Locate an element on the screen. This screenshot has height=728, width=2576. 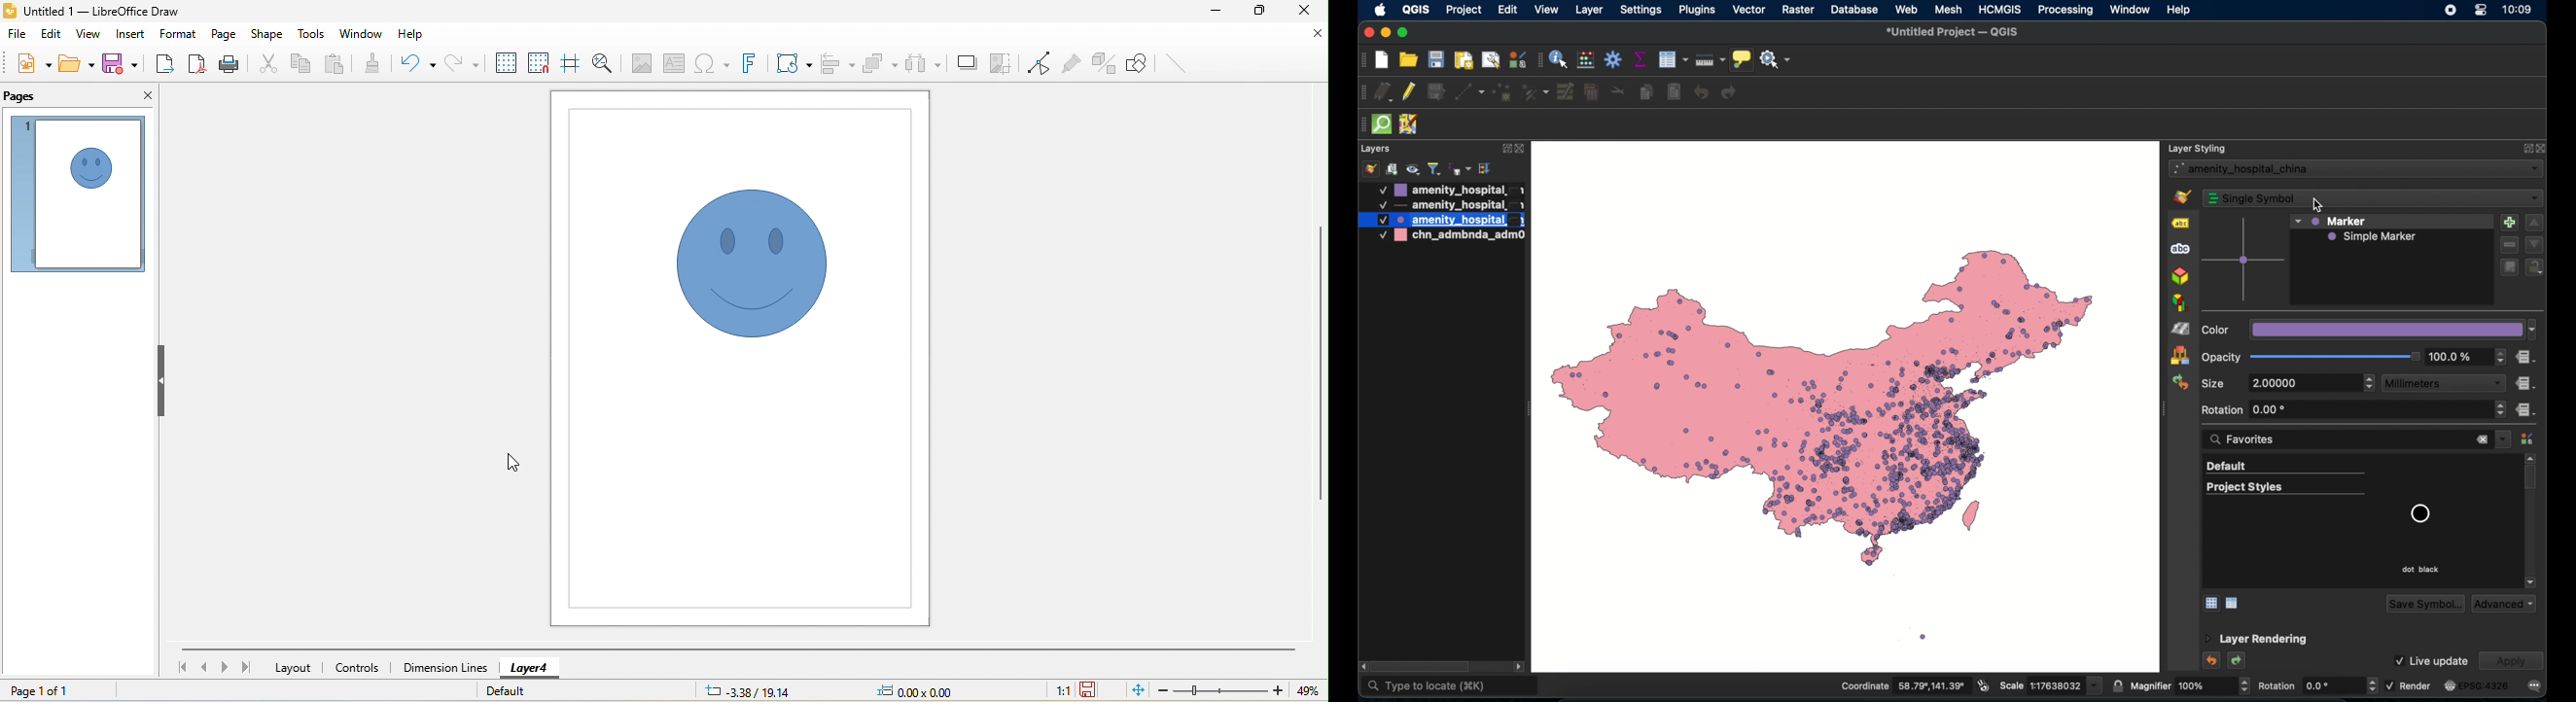
magnifier is located at coordinates (2190, 686).